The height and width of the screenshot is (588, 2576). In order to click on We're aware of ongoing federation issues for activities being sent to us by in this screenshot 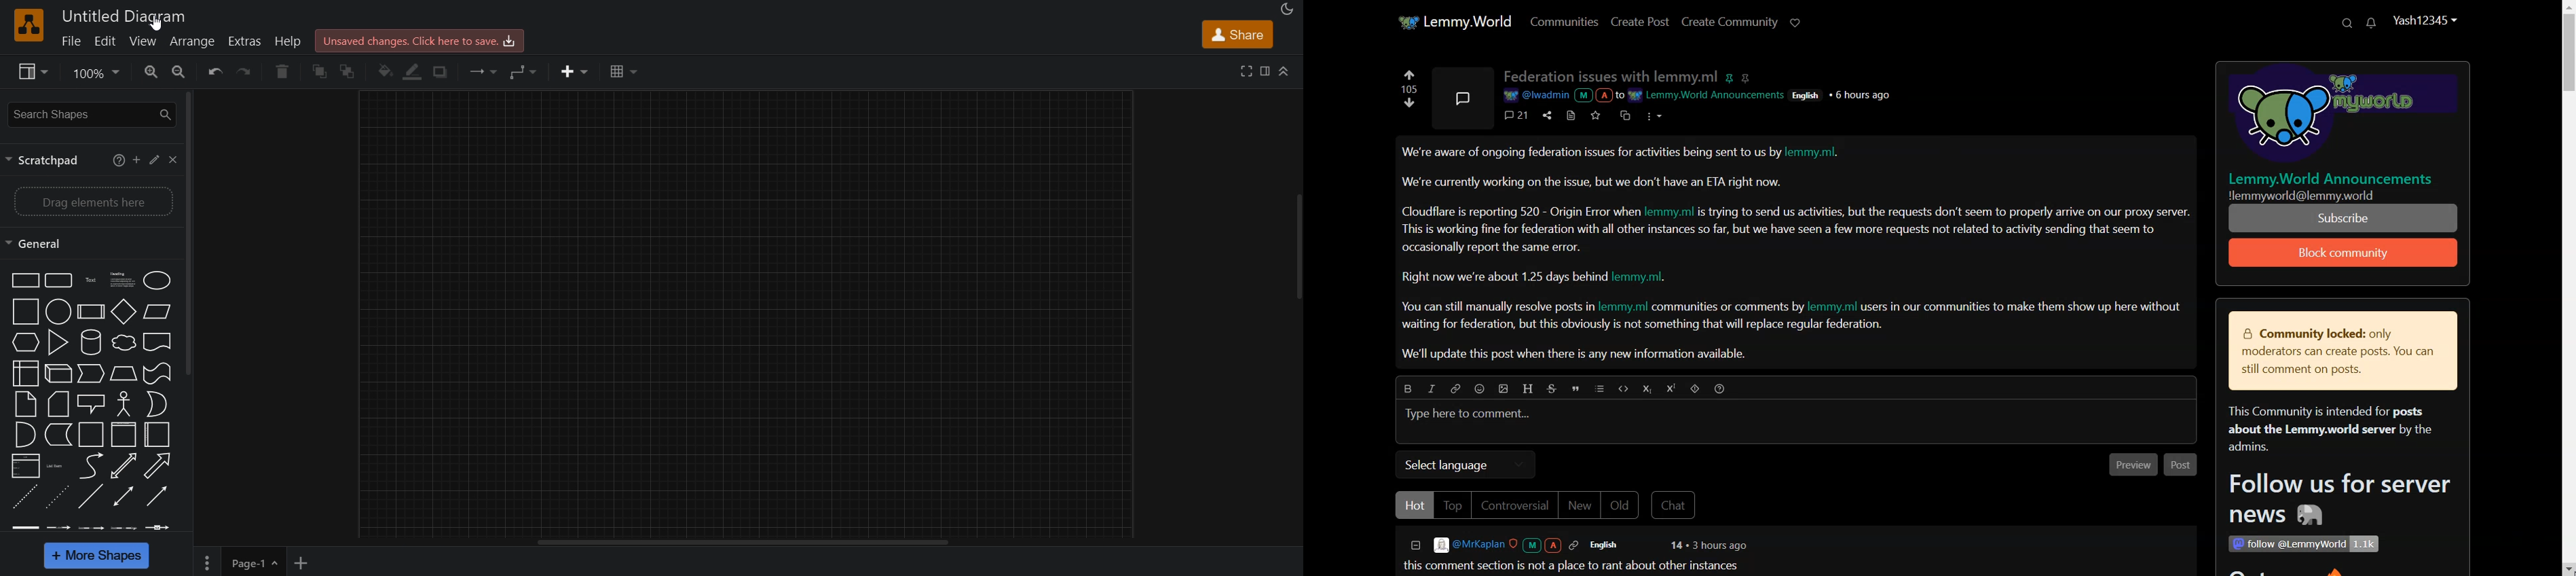, I will do `click(1590, 152)`.